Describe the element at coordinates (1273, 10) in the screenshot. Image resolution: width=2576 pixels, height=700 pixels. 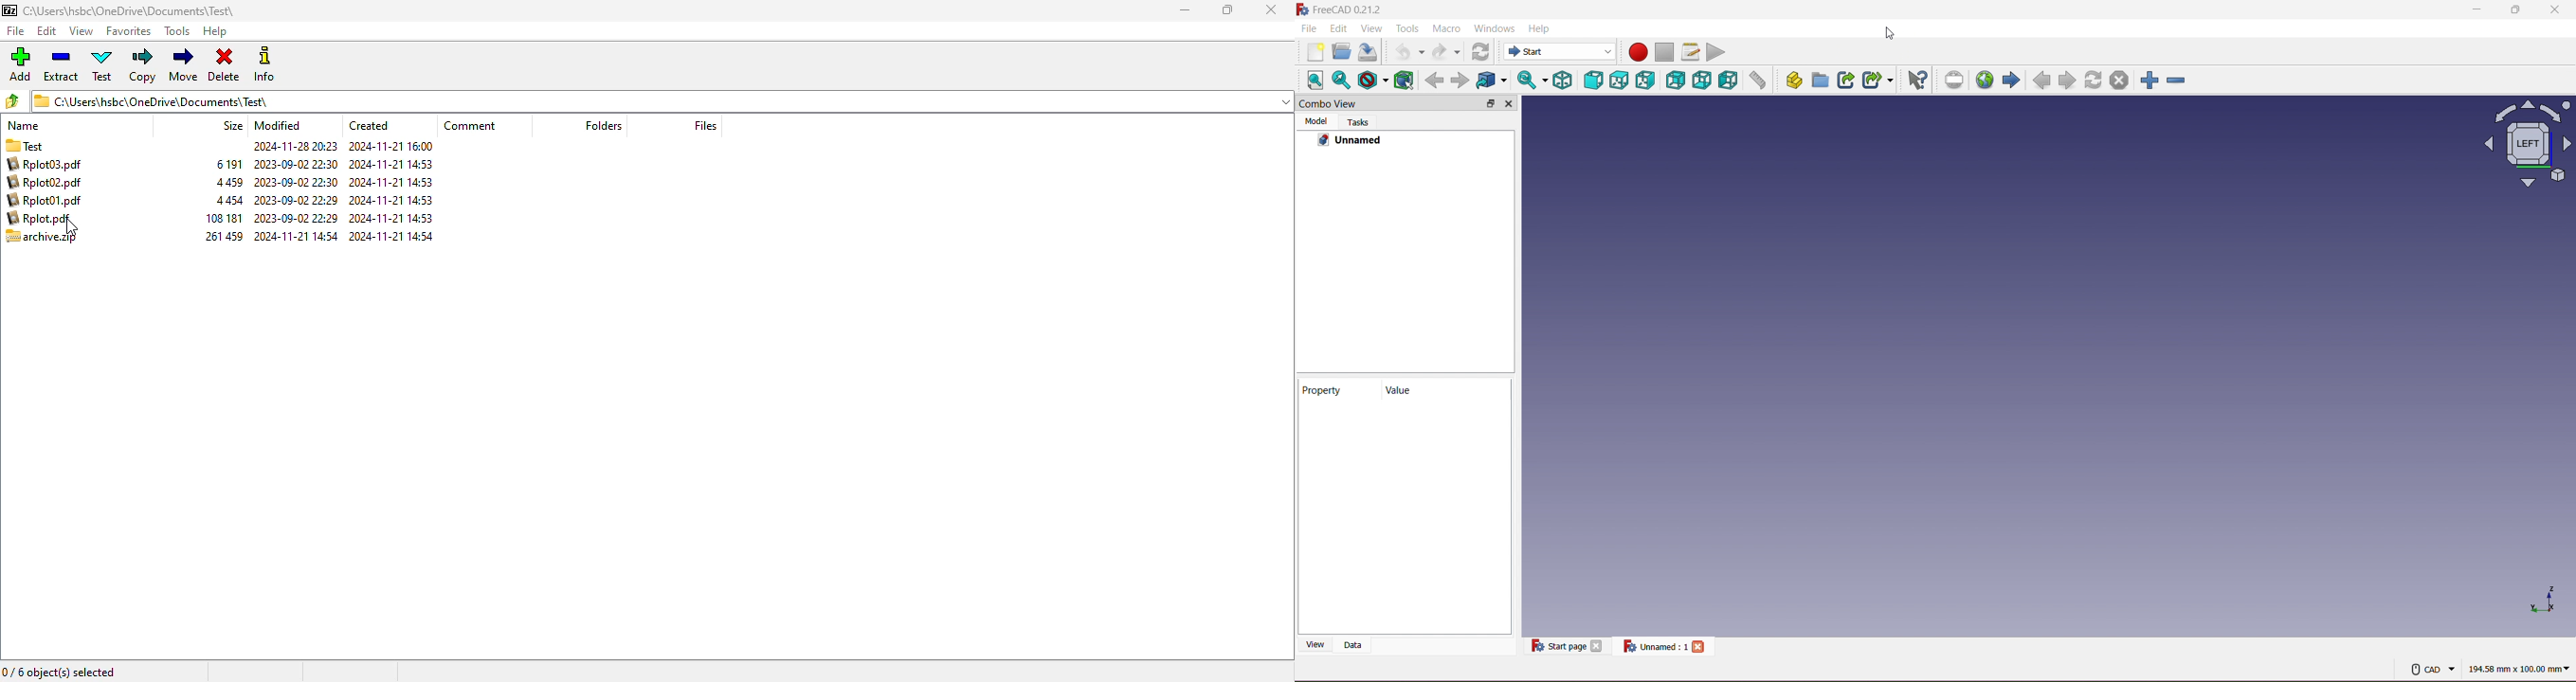
I see `close` at that location.